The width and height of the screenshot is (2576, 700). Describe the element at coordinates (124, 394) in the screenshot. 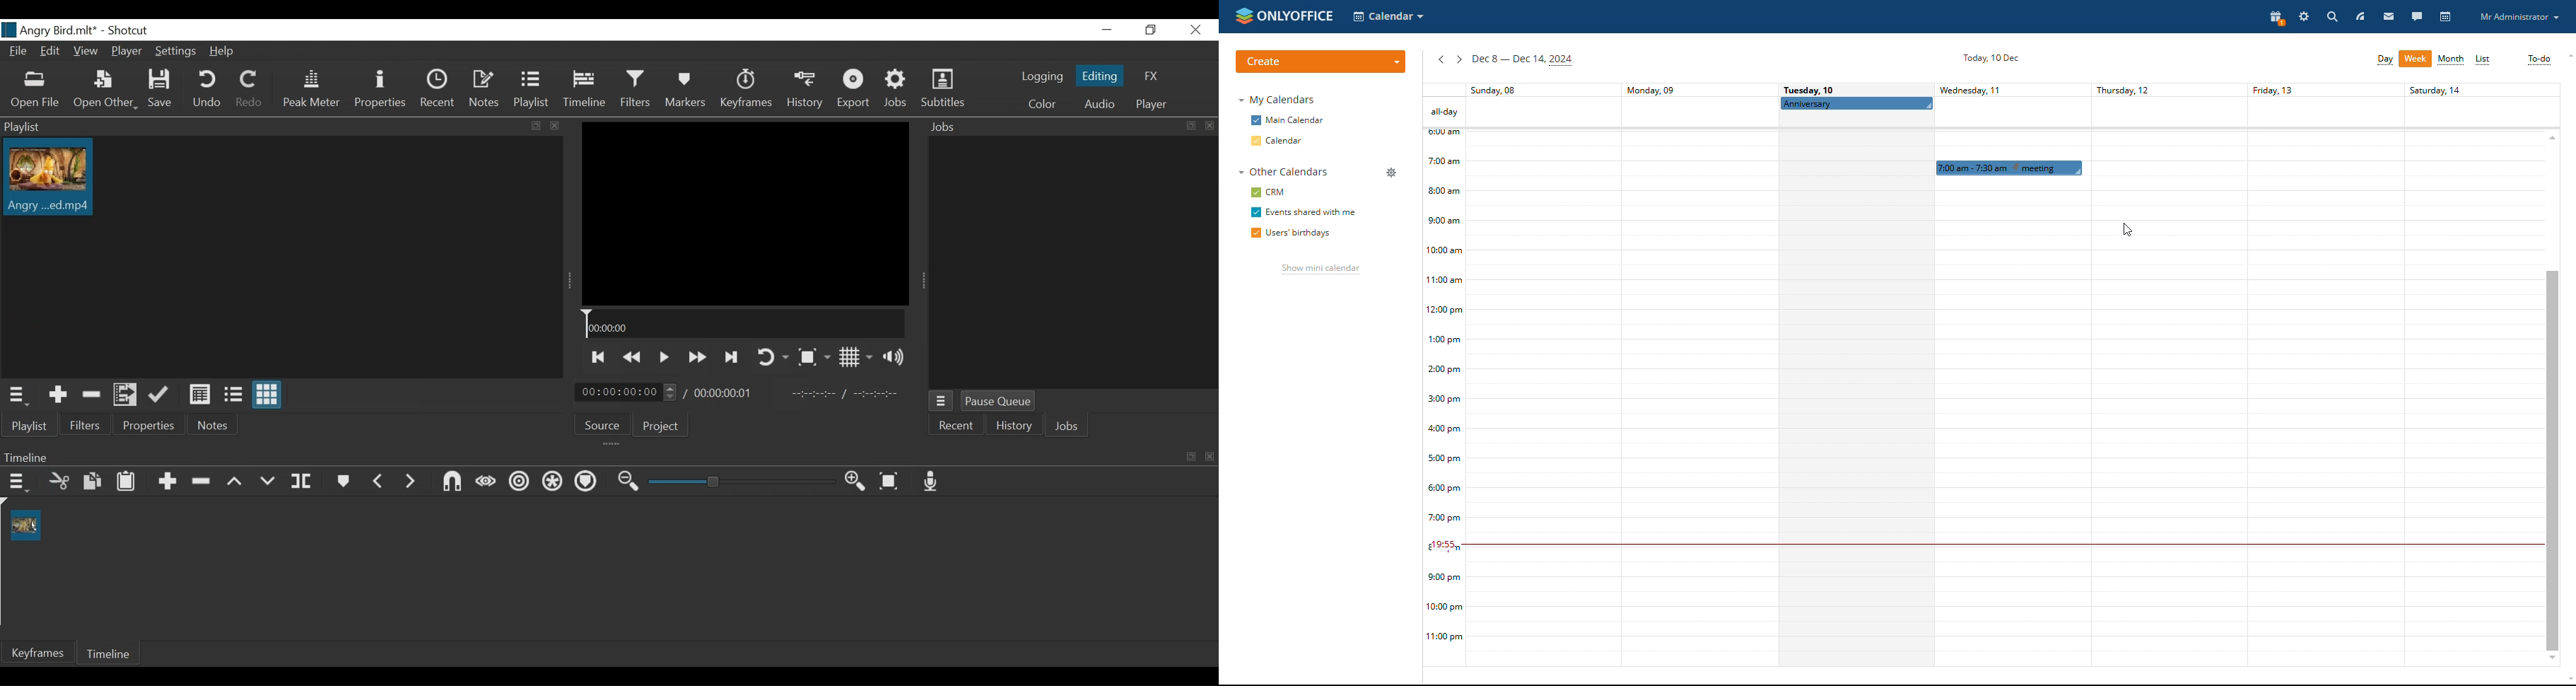

I see `Add the files to the playlist` at that location.